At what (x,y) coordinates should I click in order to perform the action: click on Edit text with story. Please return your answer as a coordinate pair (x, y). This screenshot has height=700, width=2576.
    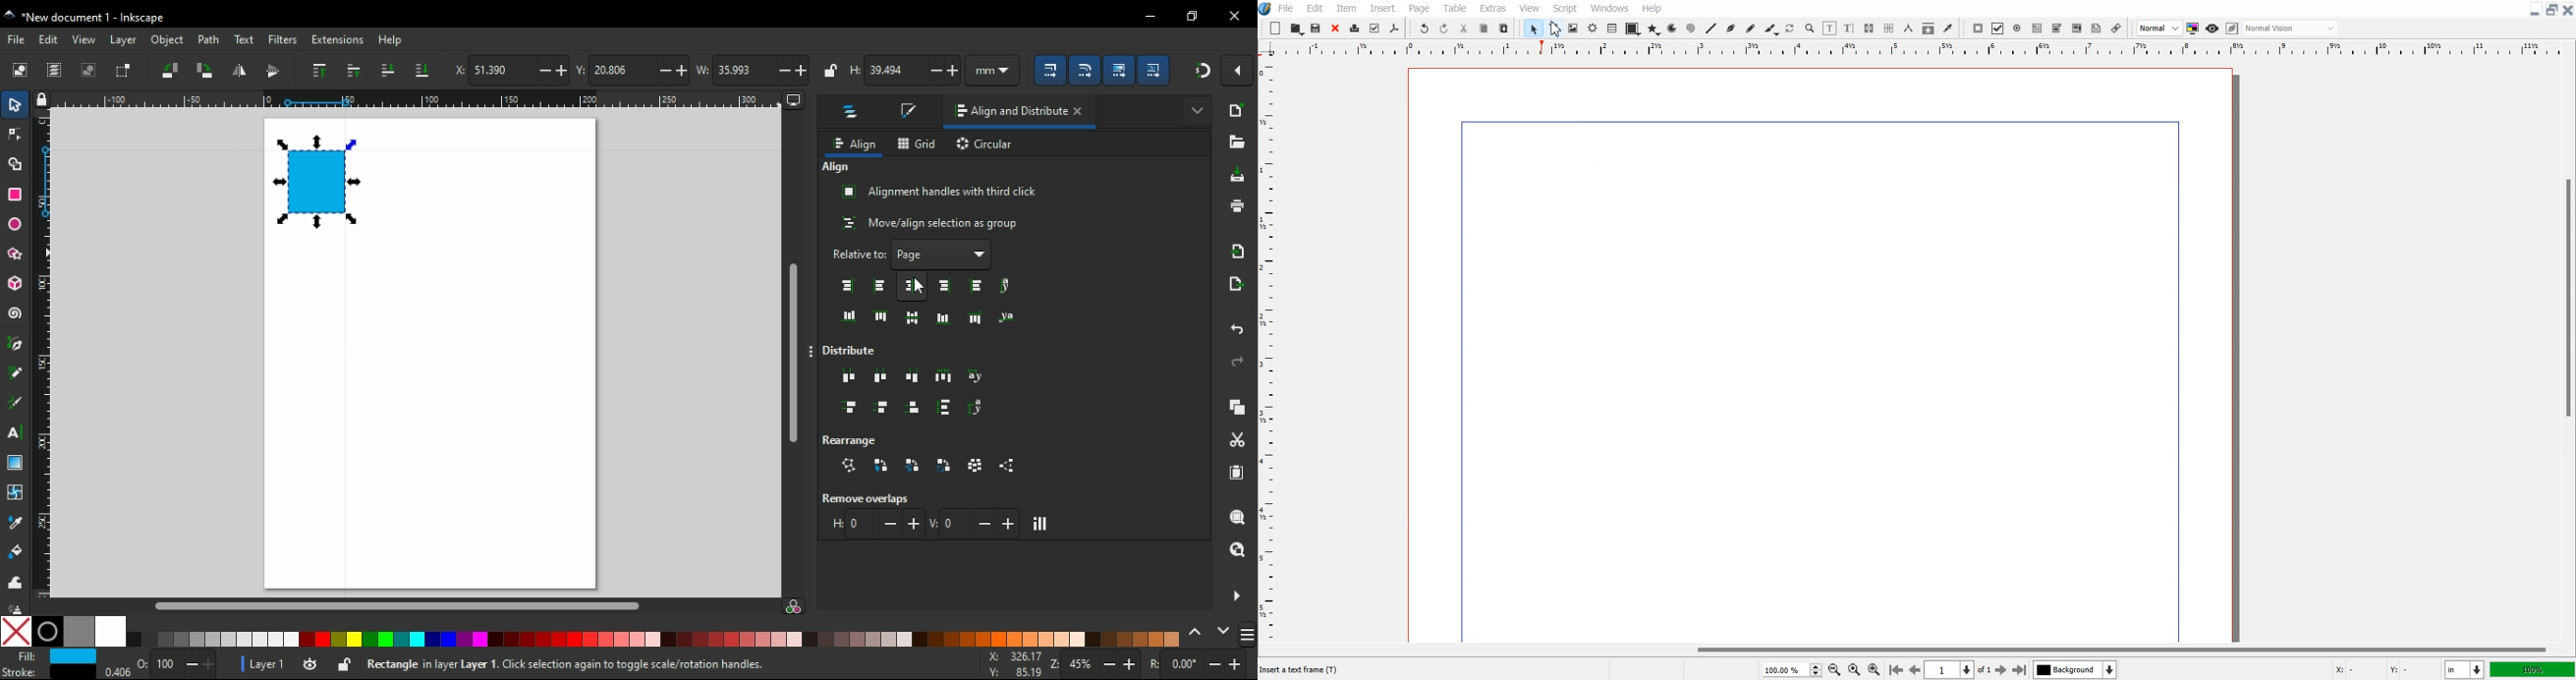
    Looking at the image, I should click on (1850, 29).